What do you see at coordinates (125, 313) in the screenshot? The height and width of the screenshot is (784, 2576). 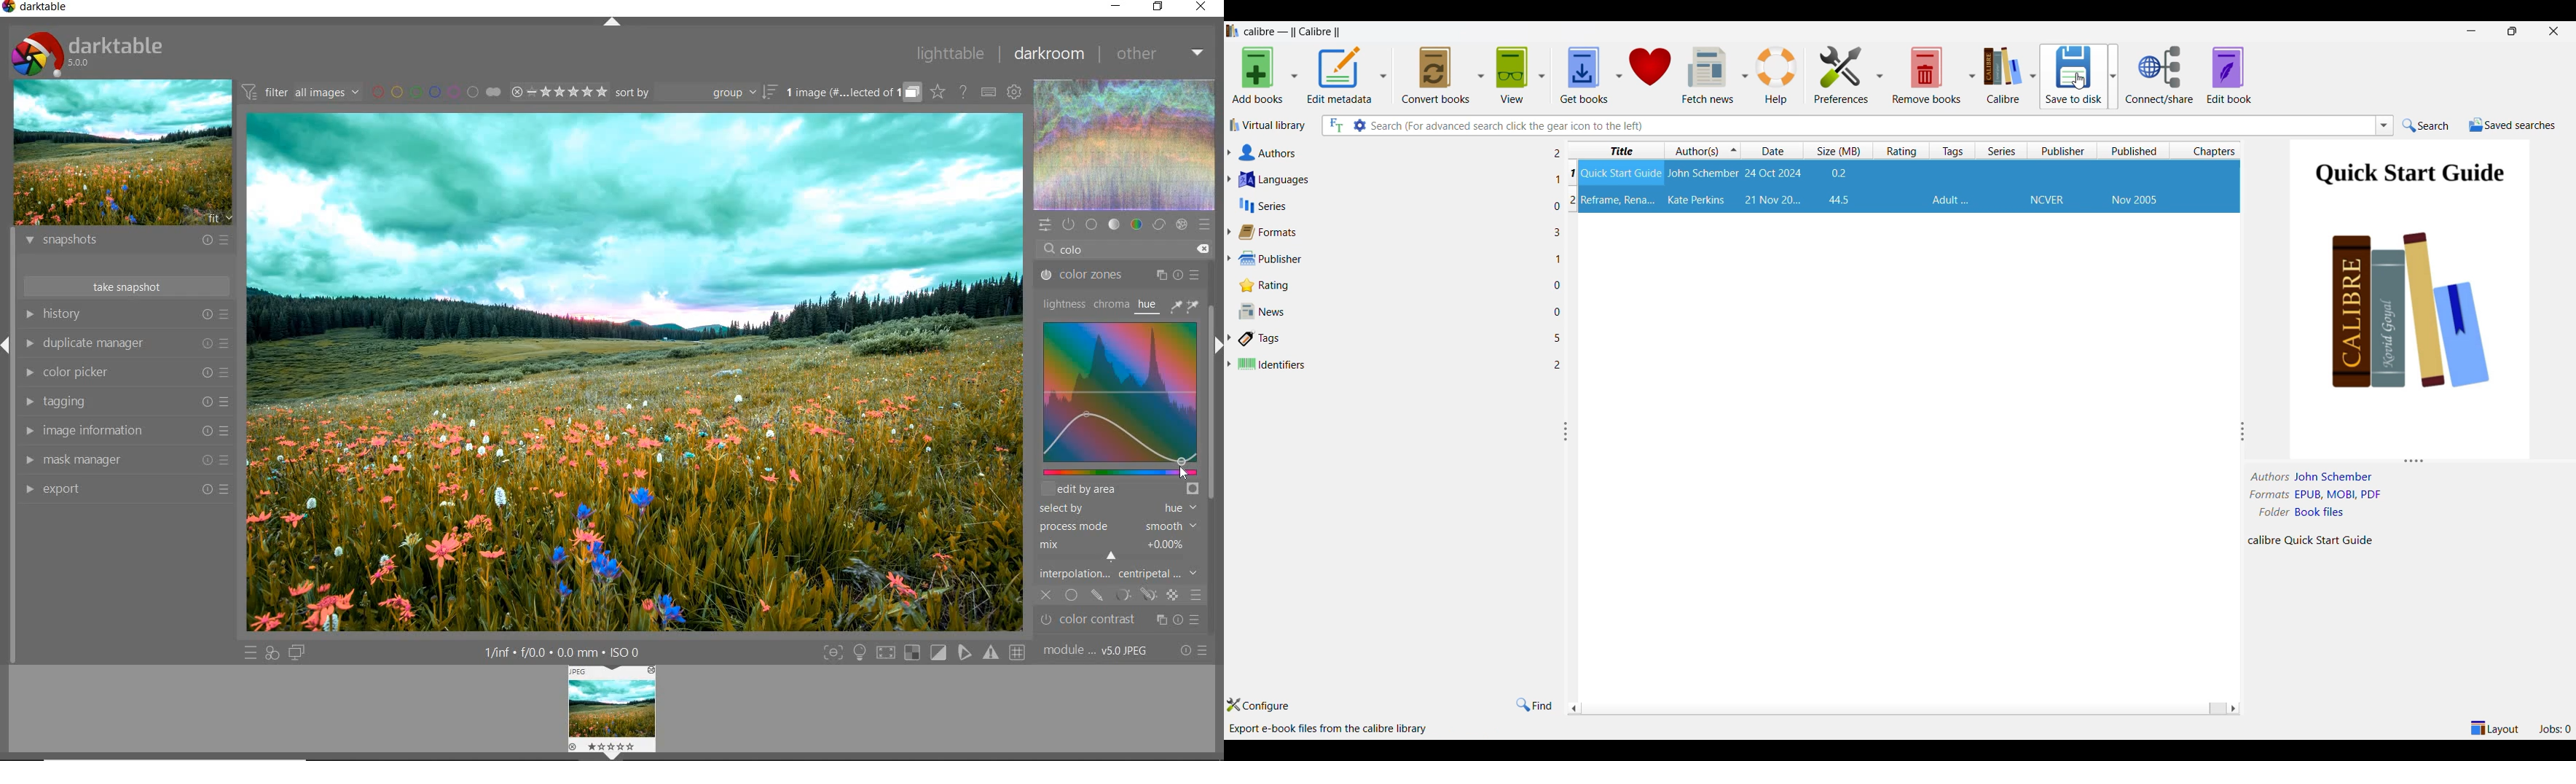 I see `history` at bounding box center [125, 313].